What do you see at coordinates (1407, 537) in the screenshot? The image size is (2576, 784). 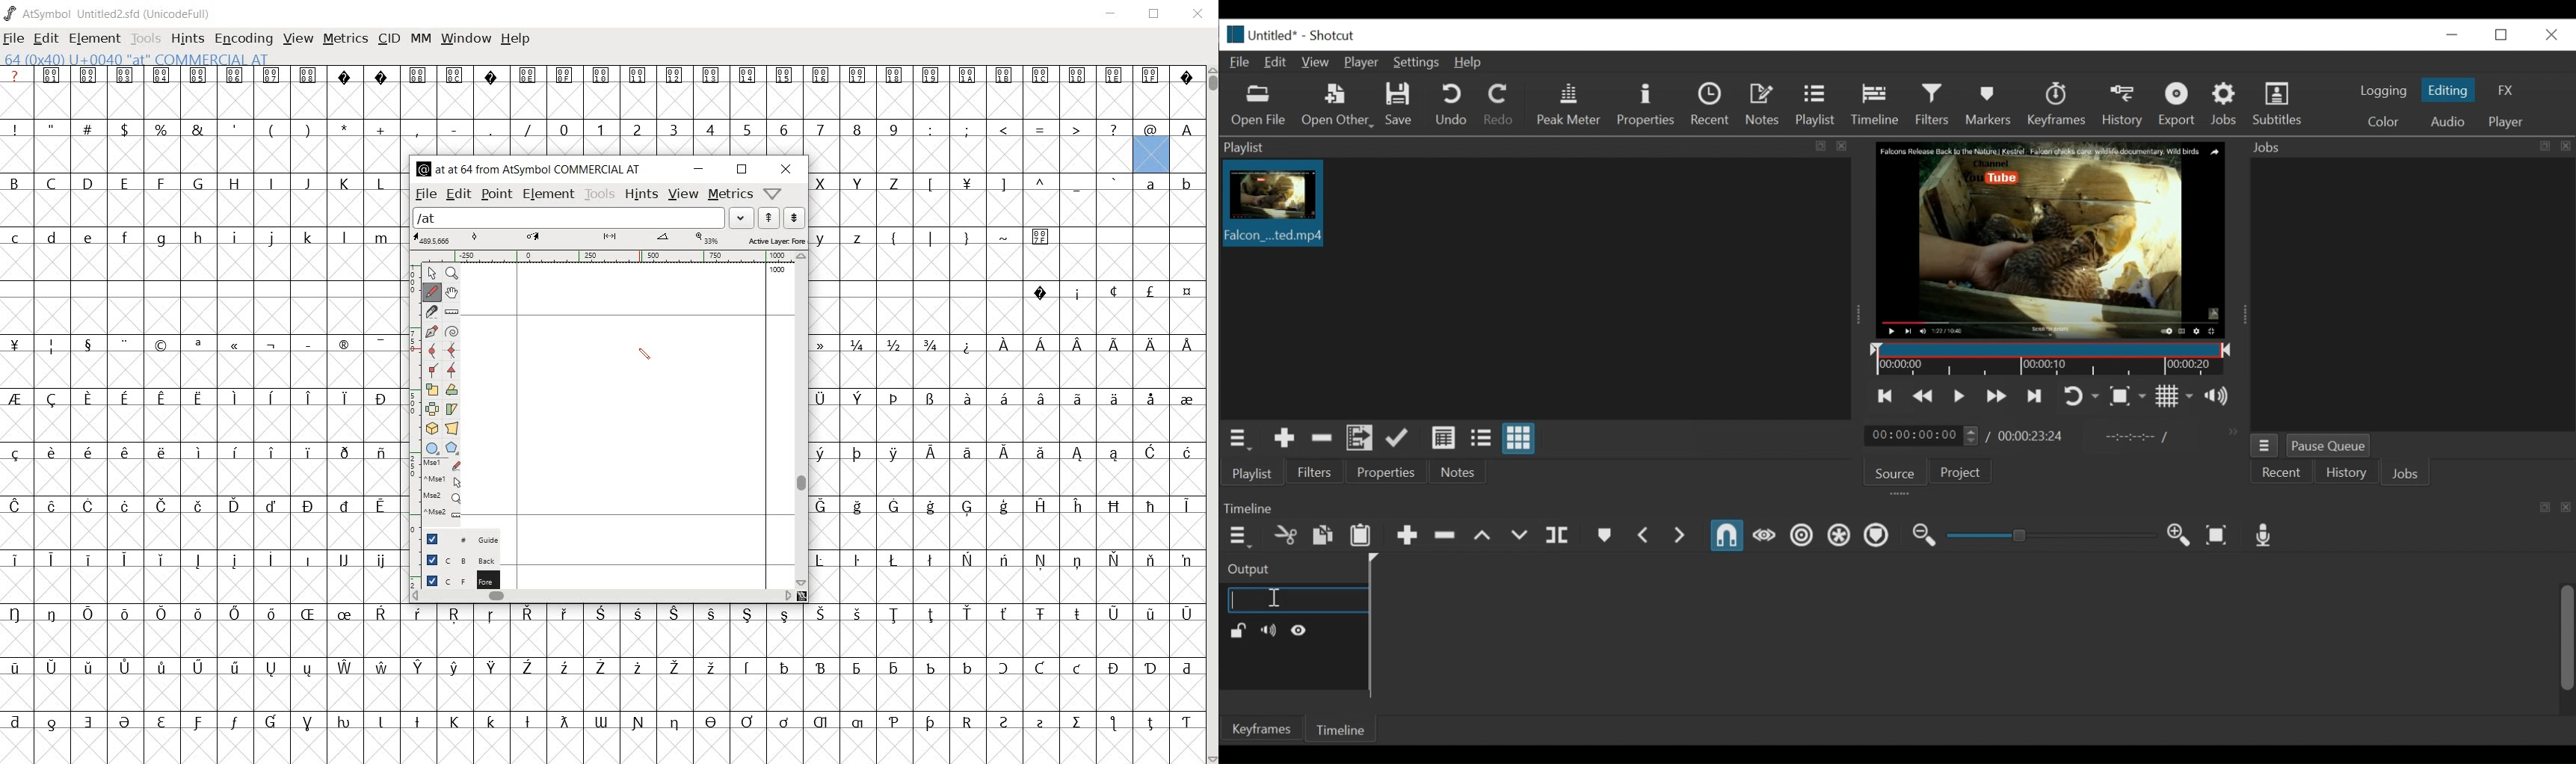 I see `Append` at bounding box center [1407, 537].